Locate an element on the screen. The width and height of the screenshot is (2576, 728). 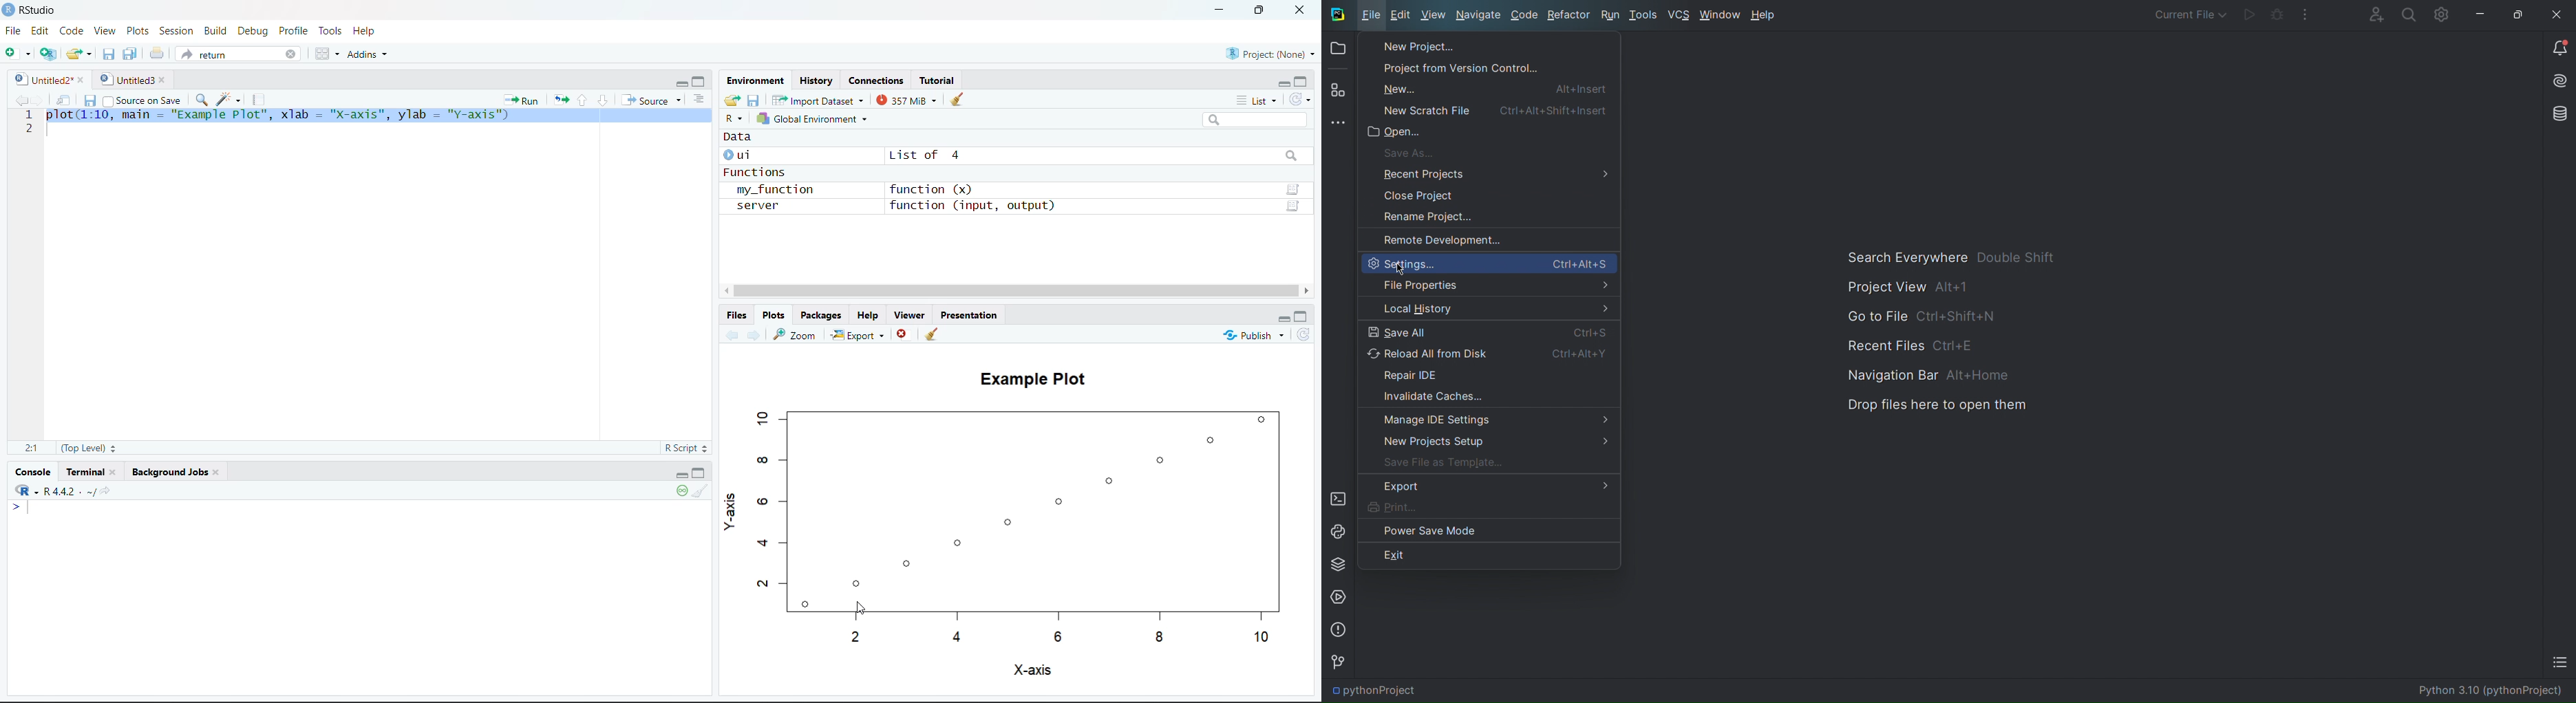
Session suspend timeout is located at coordinates (683, 492).